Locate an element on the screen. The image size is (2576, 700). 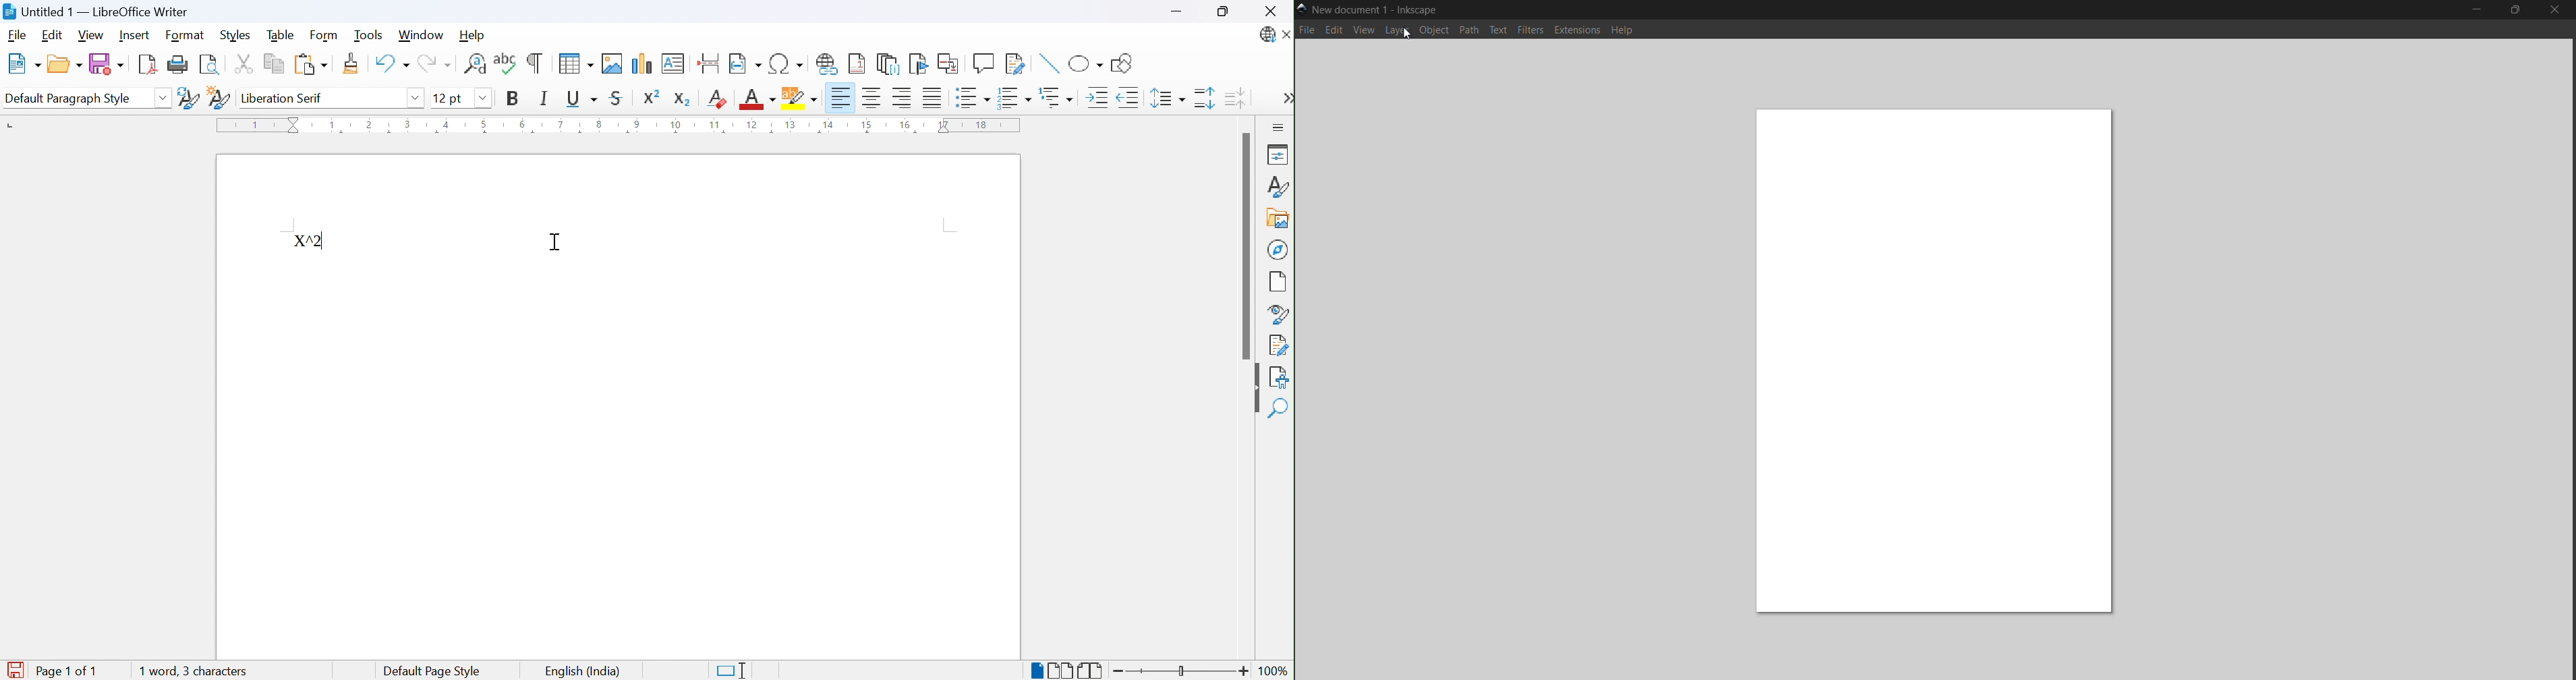
Check spelling is located at coordinates (507, 63).